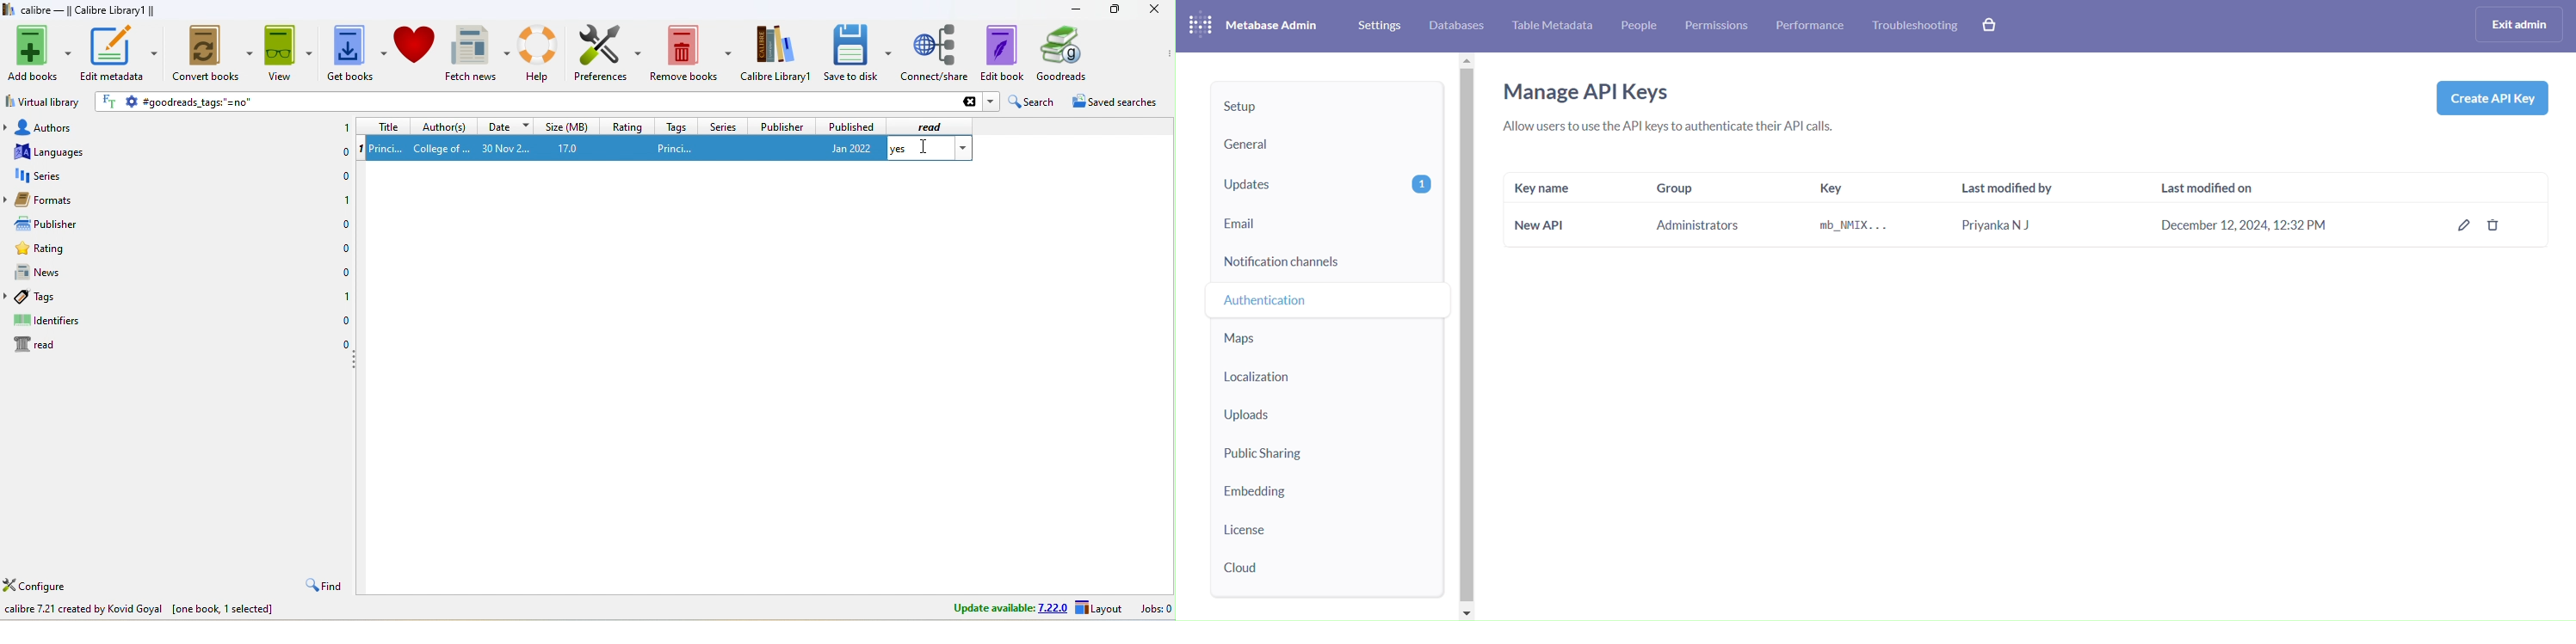  I want to click on publisher, so click(780, 125).